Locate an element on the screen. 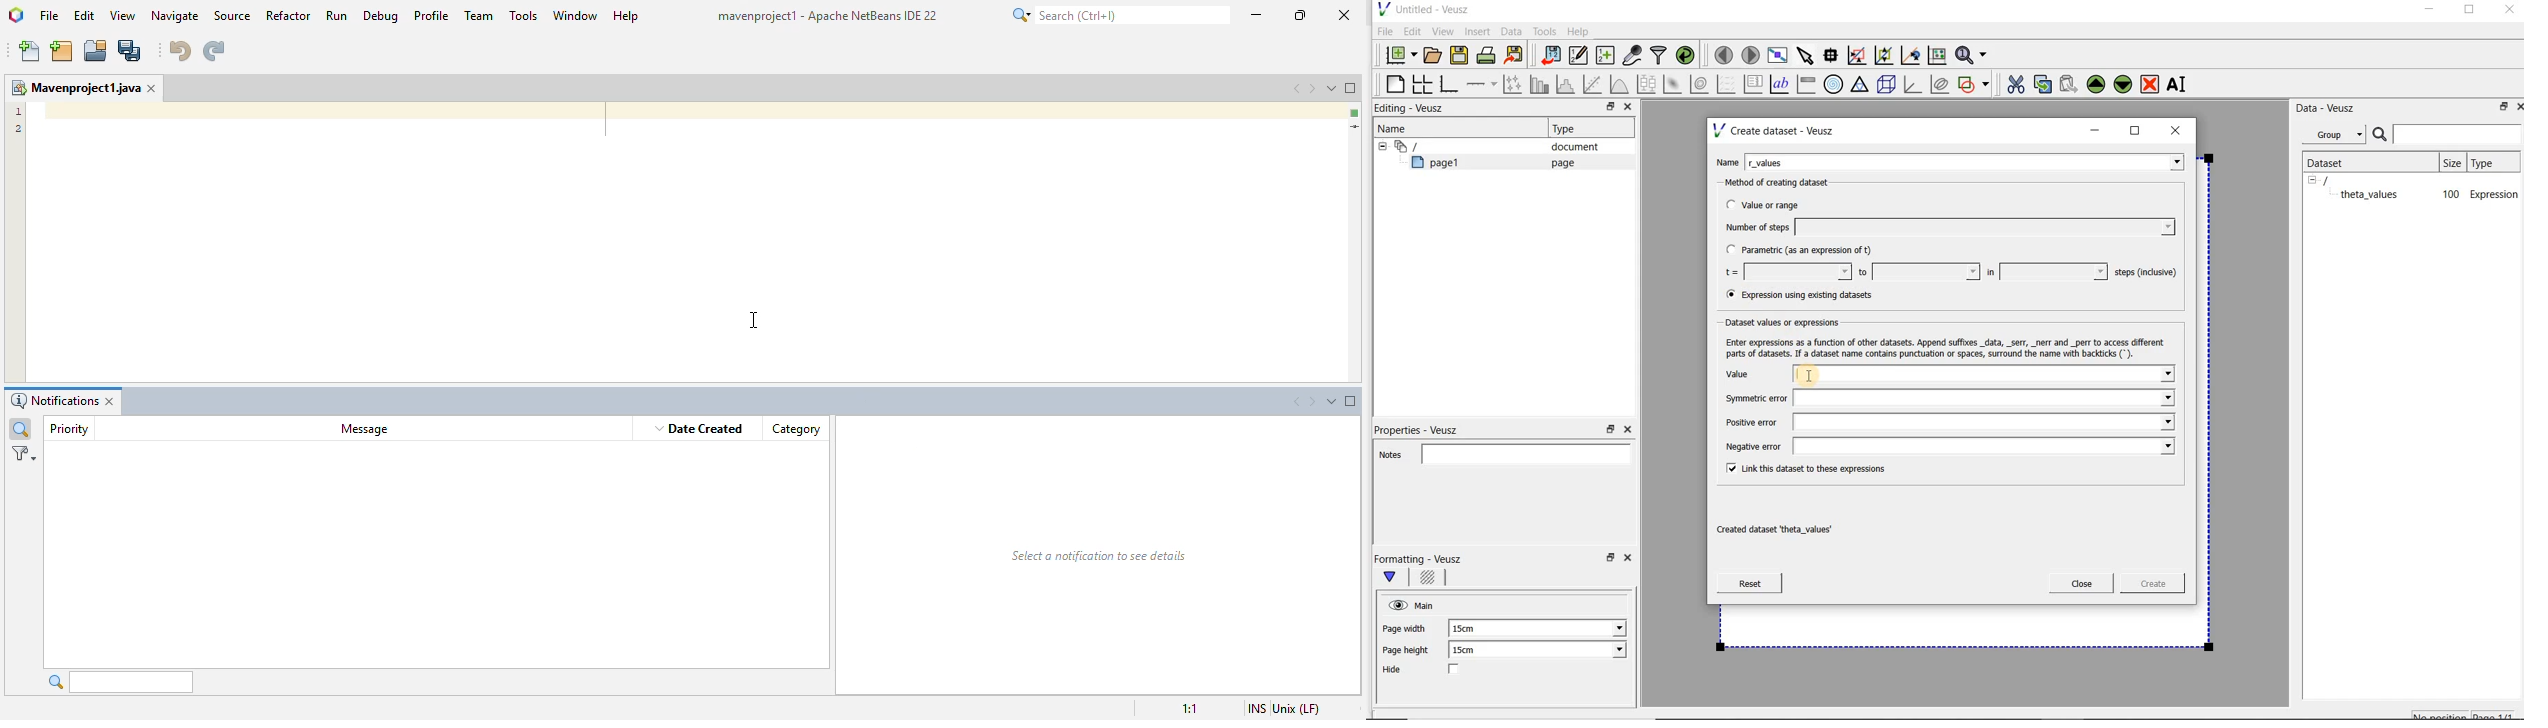 The width and height of the screenshot is (2548, 728). blank page is located at coordinates (1393, 82).